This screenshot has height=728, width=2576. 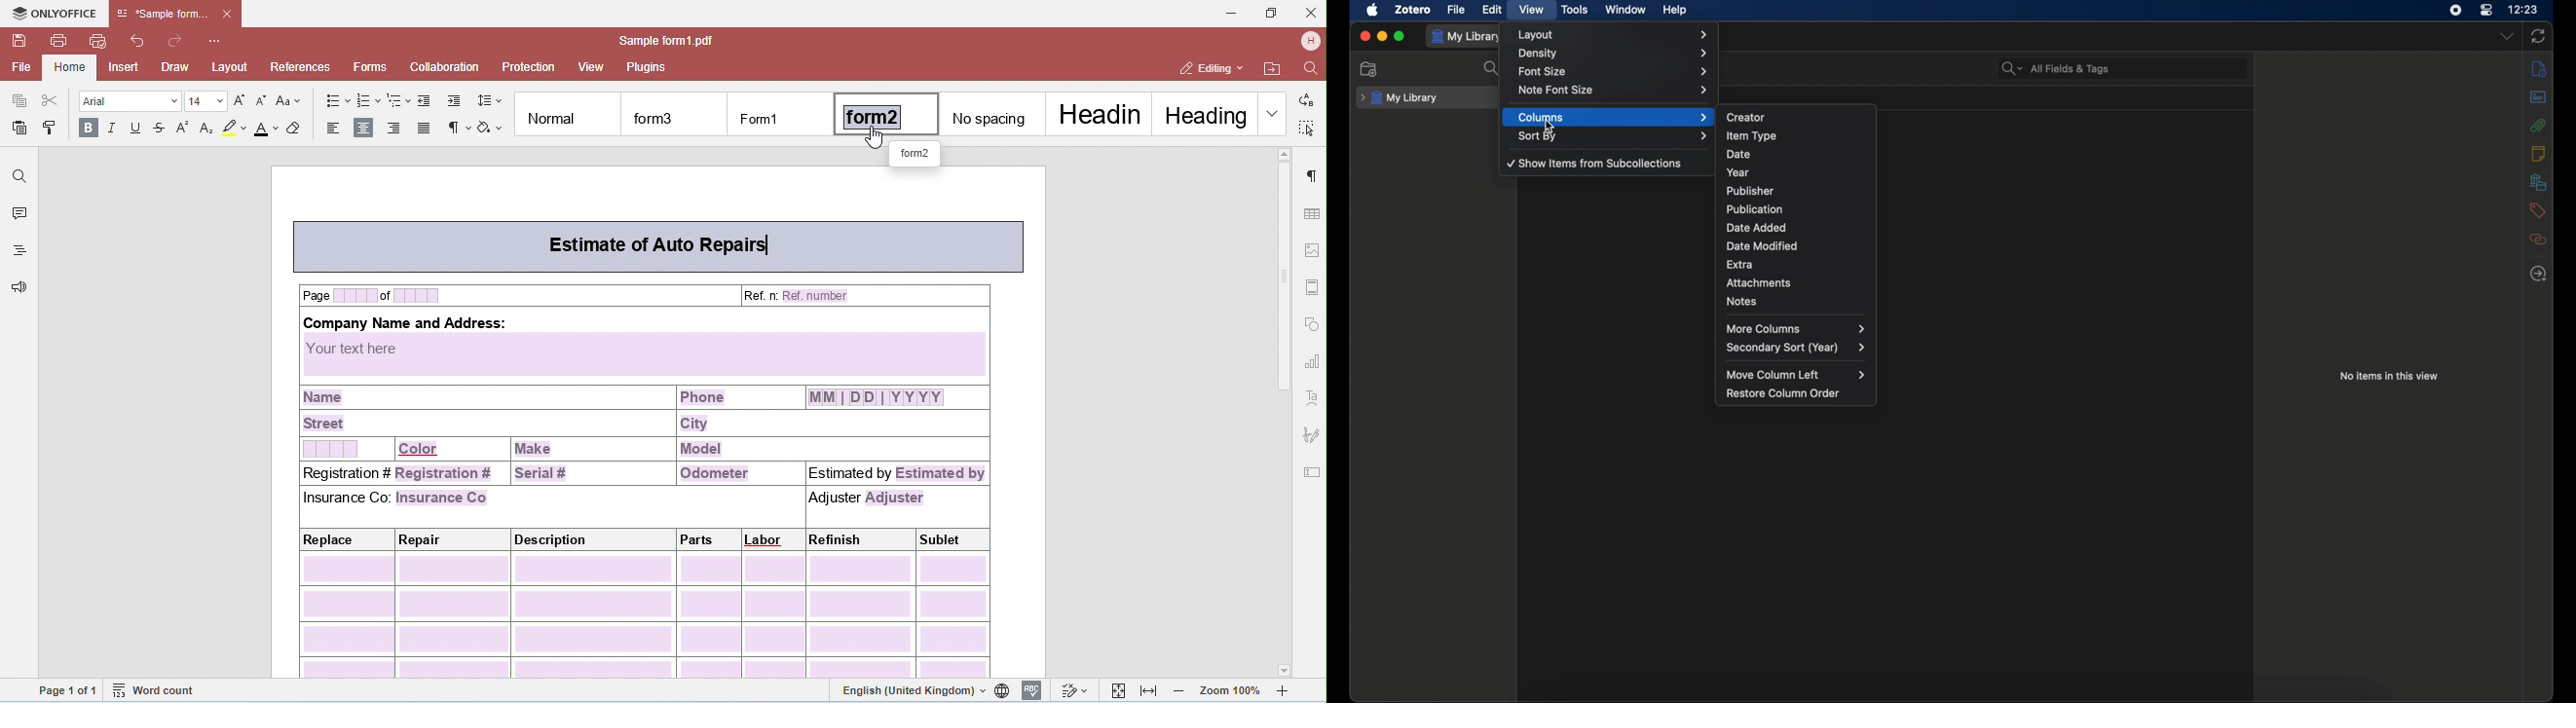 I want to click on search, so click(x=1493, y=68).